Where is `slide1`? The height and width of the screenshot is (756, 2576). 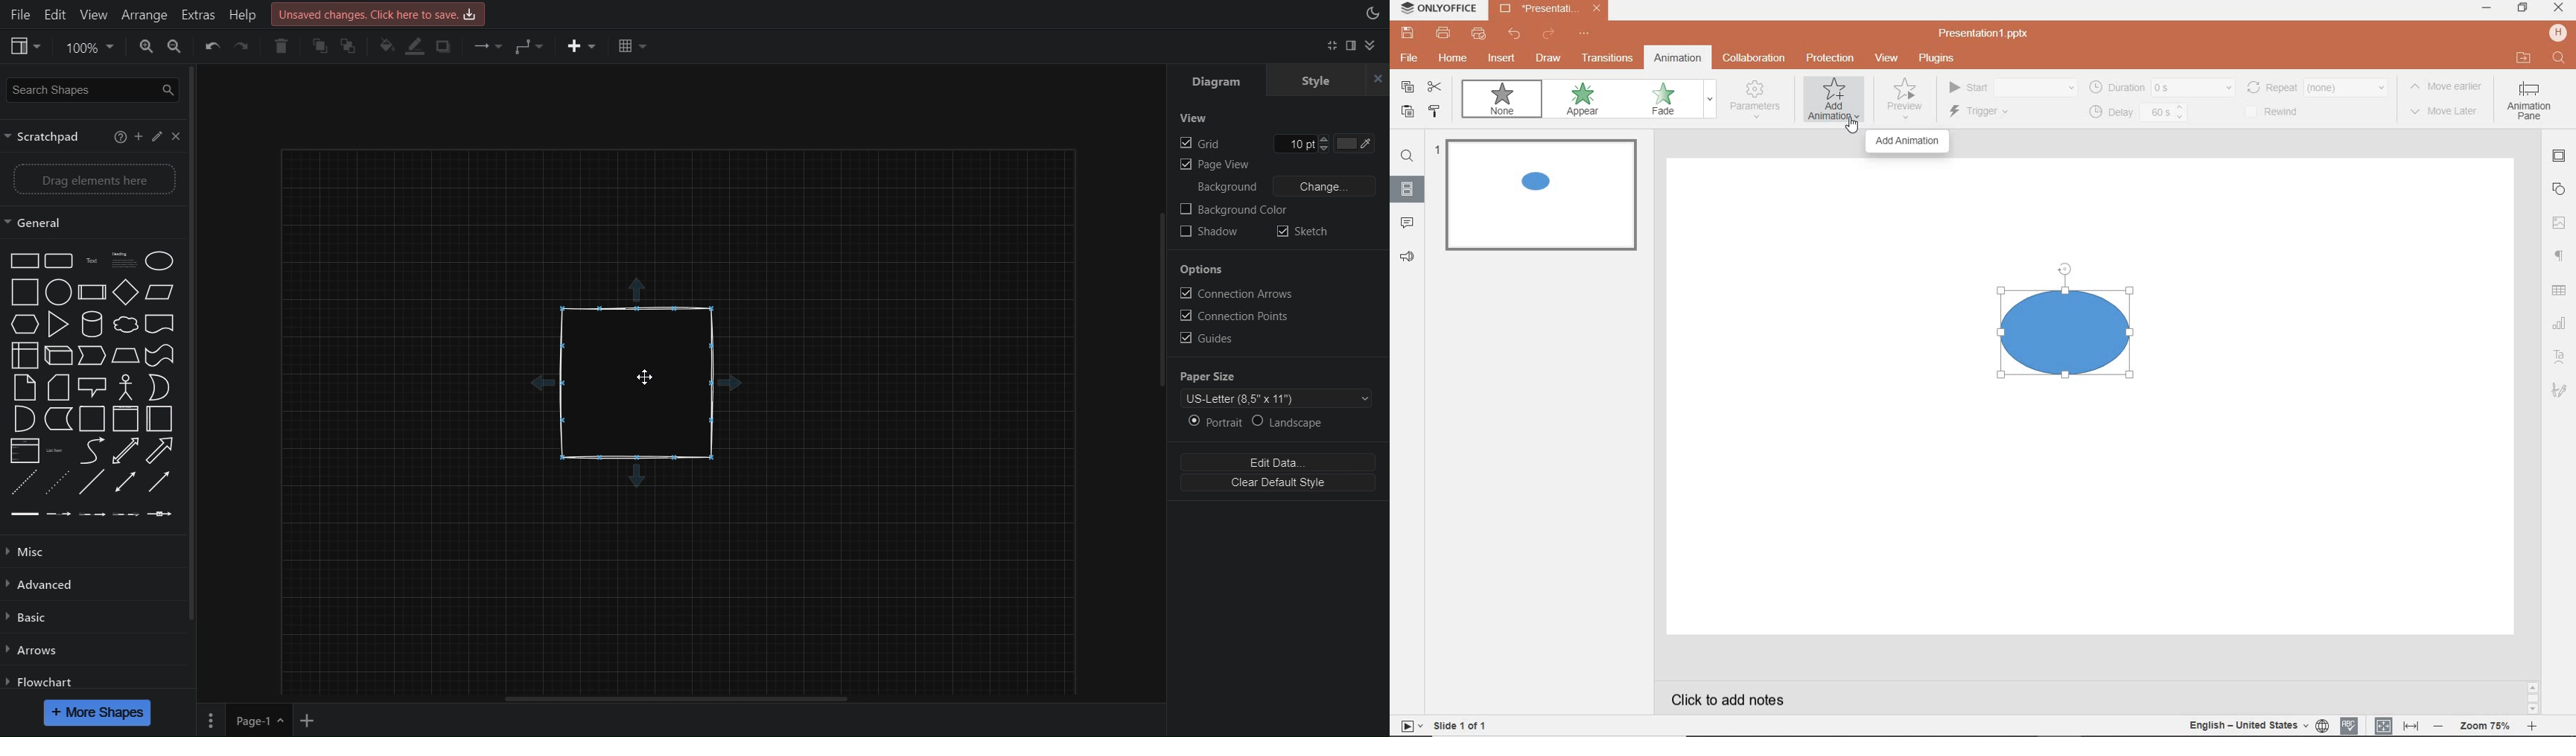
slide1 is located at coordinates (1545, 198).